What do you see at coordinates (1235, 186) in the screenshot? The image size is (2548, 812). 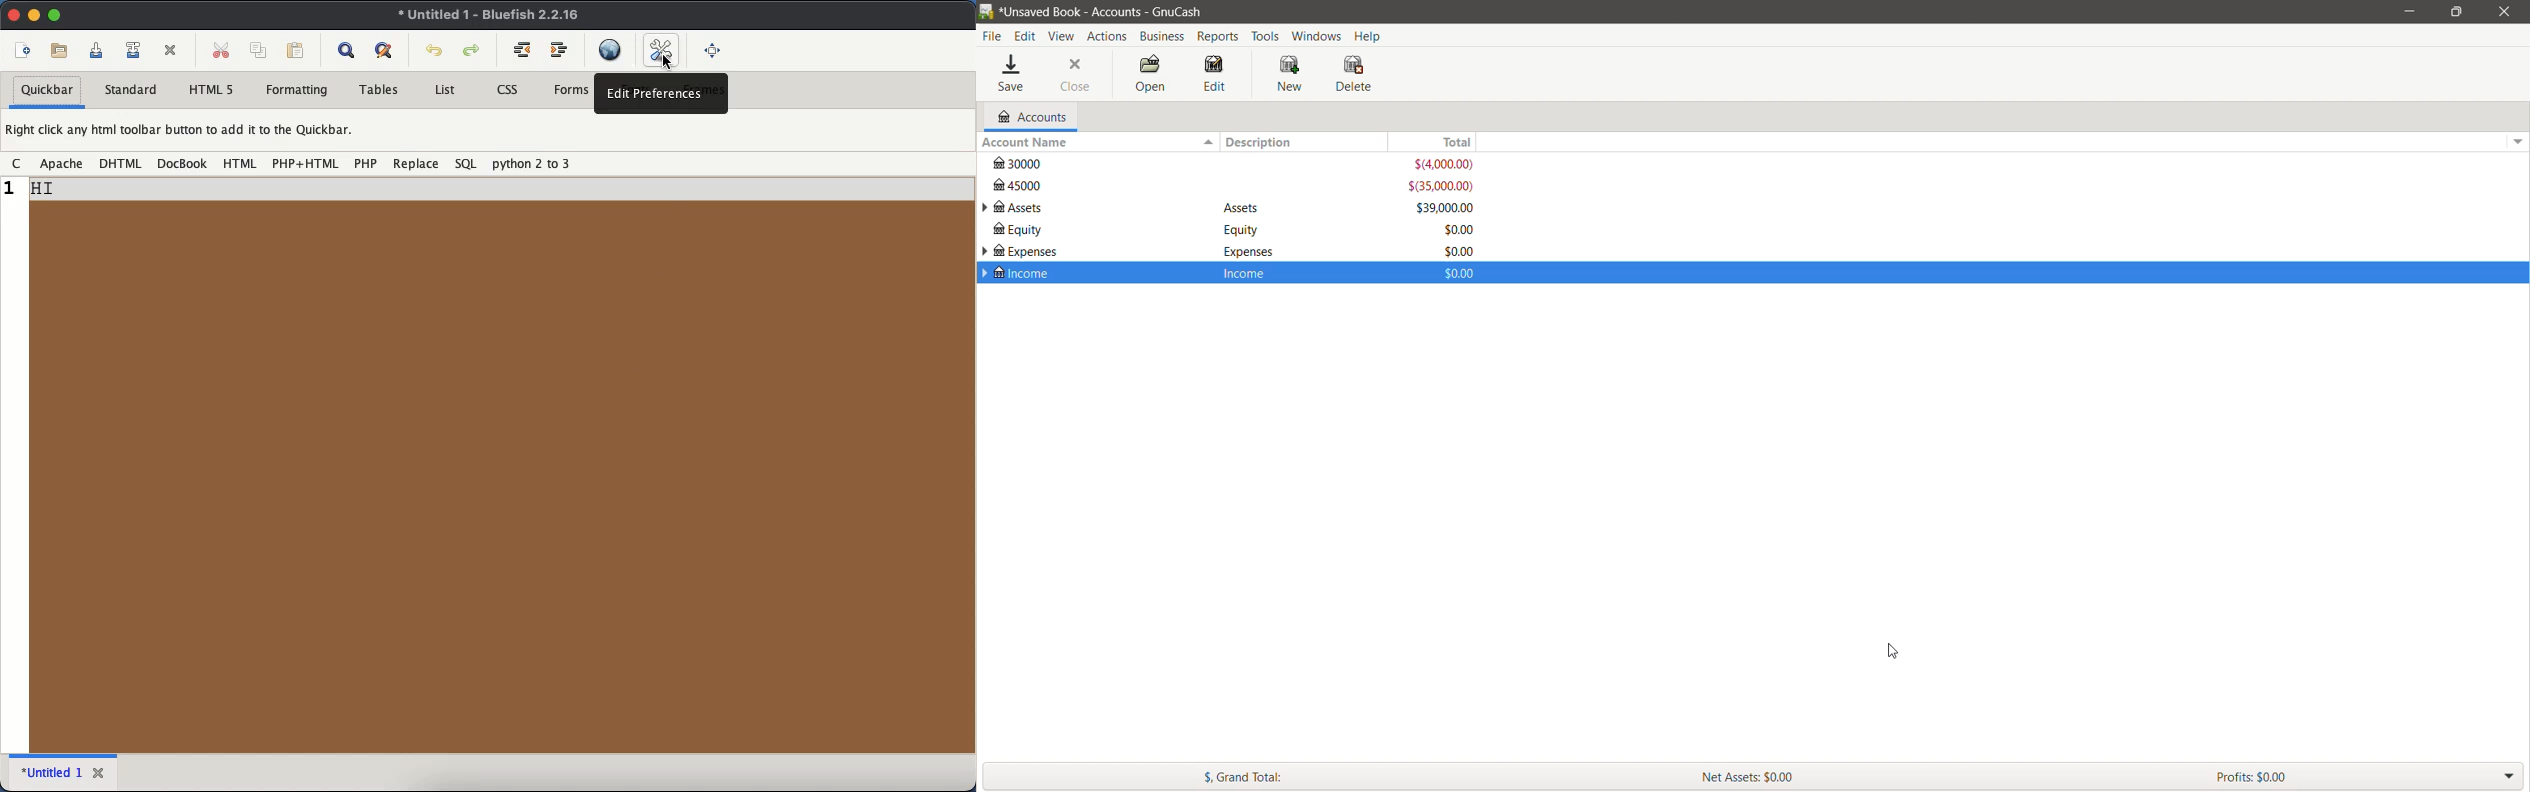 I see `details of the account "45000"` at bounding box center [1235, 186].